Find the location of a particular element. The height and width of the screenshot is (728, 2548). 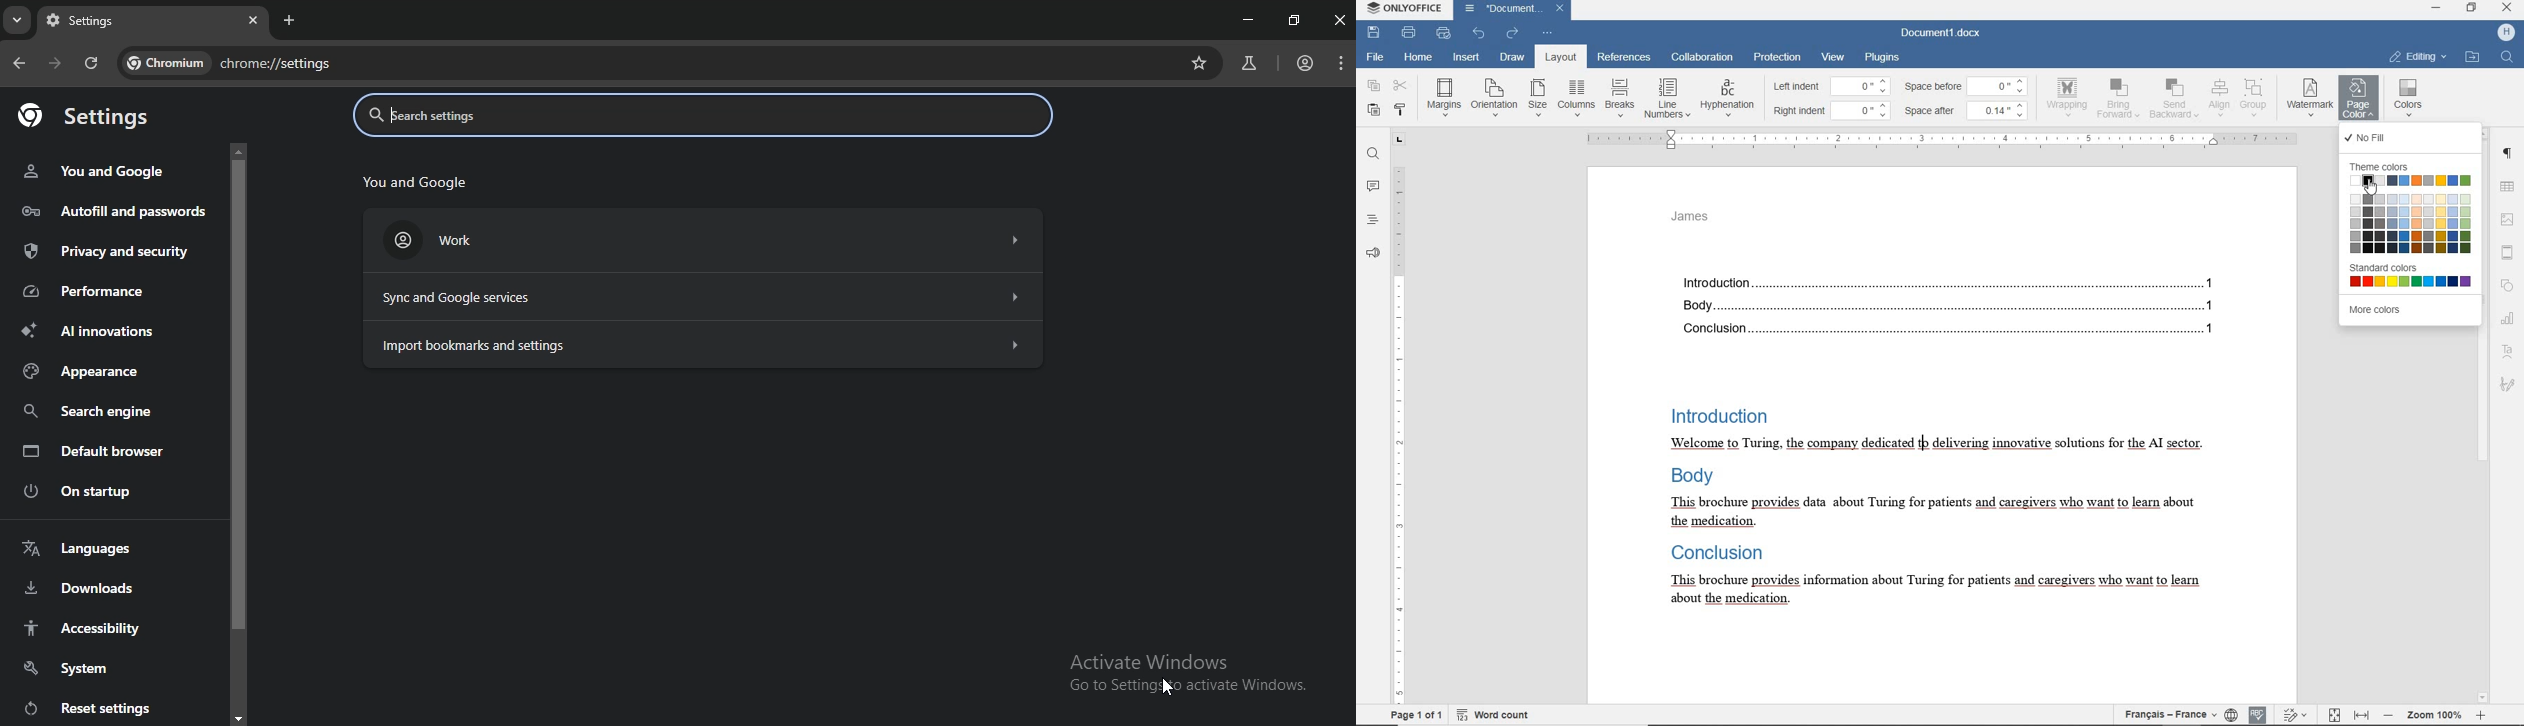

redo is located at coordinates (1512, 33).